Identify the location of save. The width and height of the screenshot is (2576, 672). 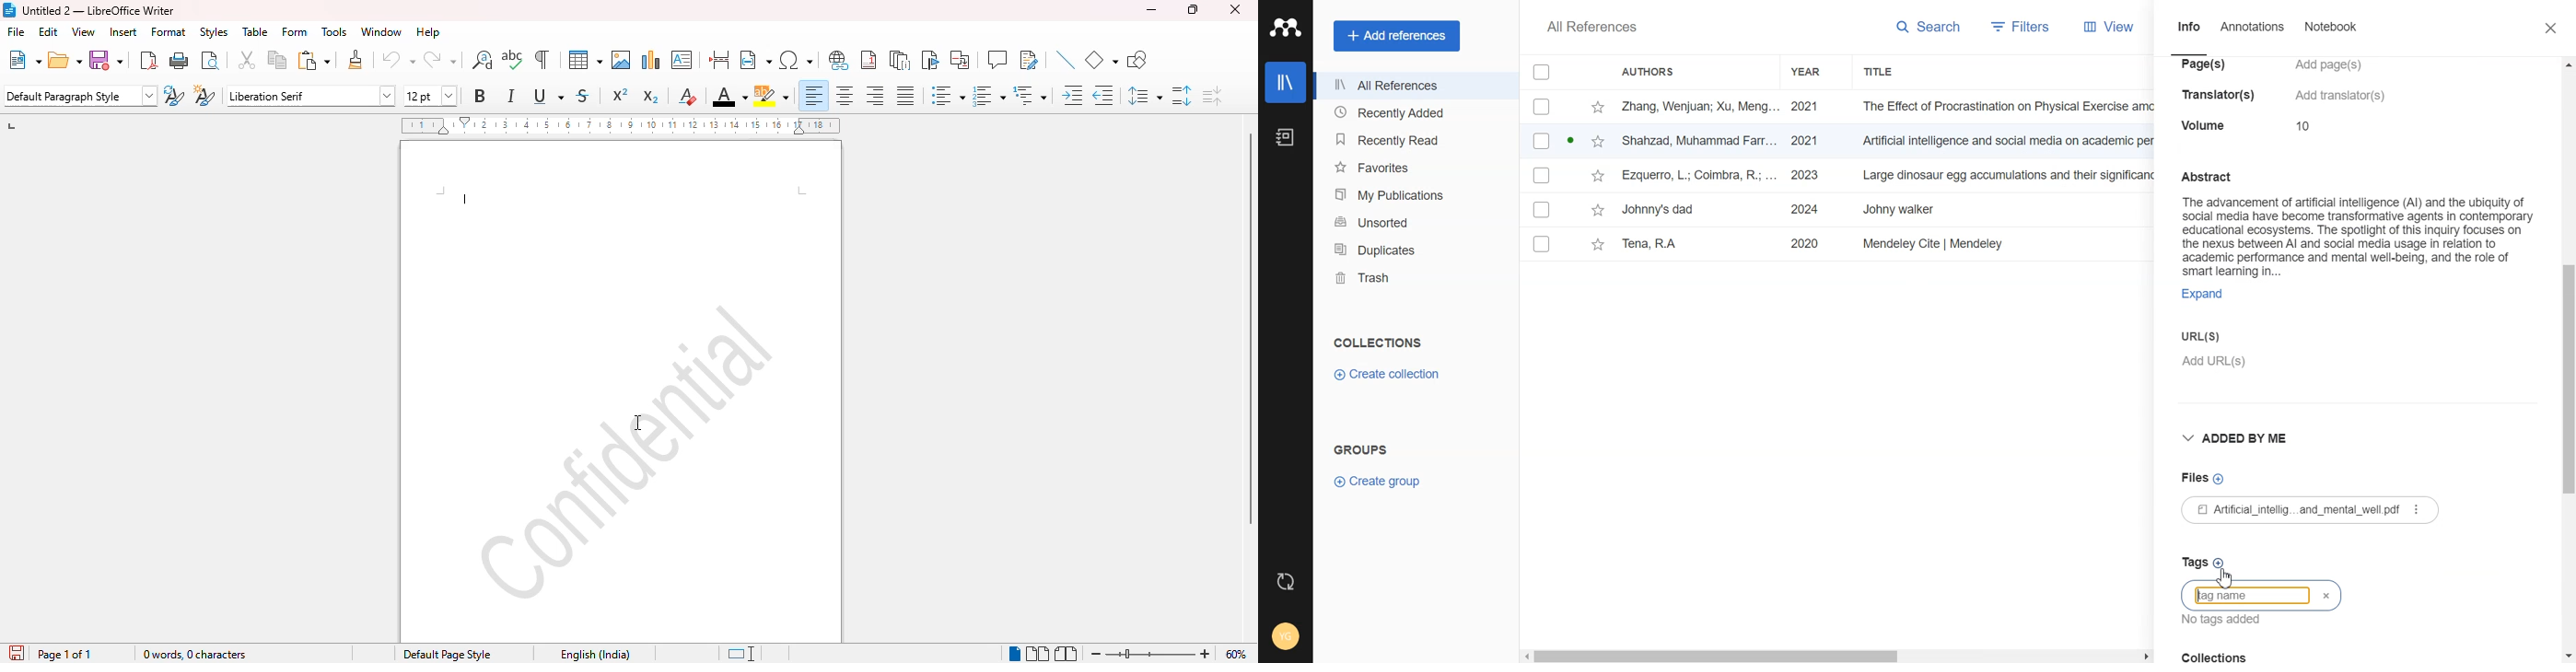
(105, 60).